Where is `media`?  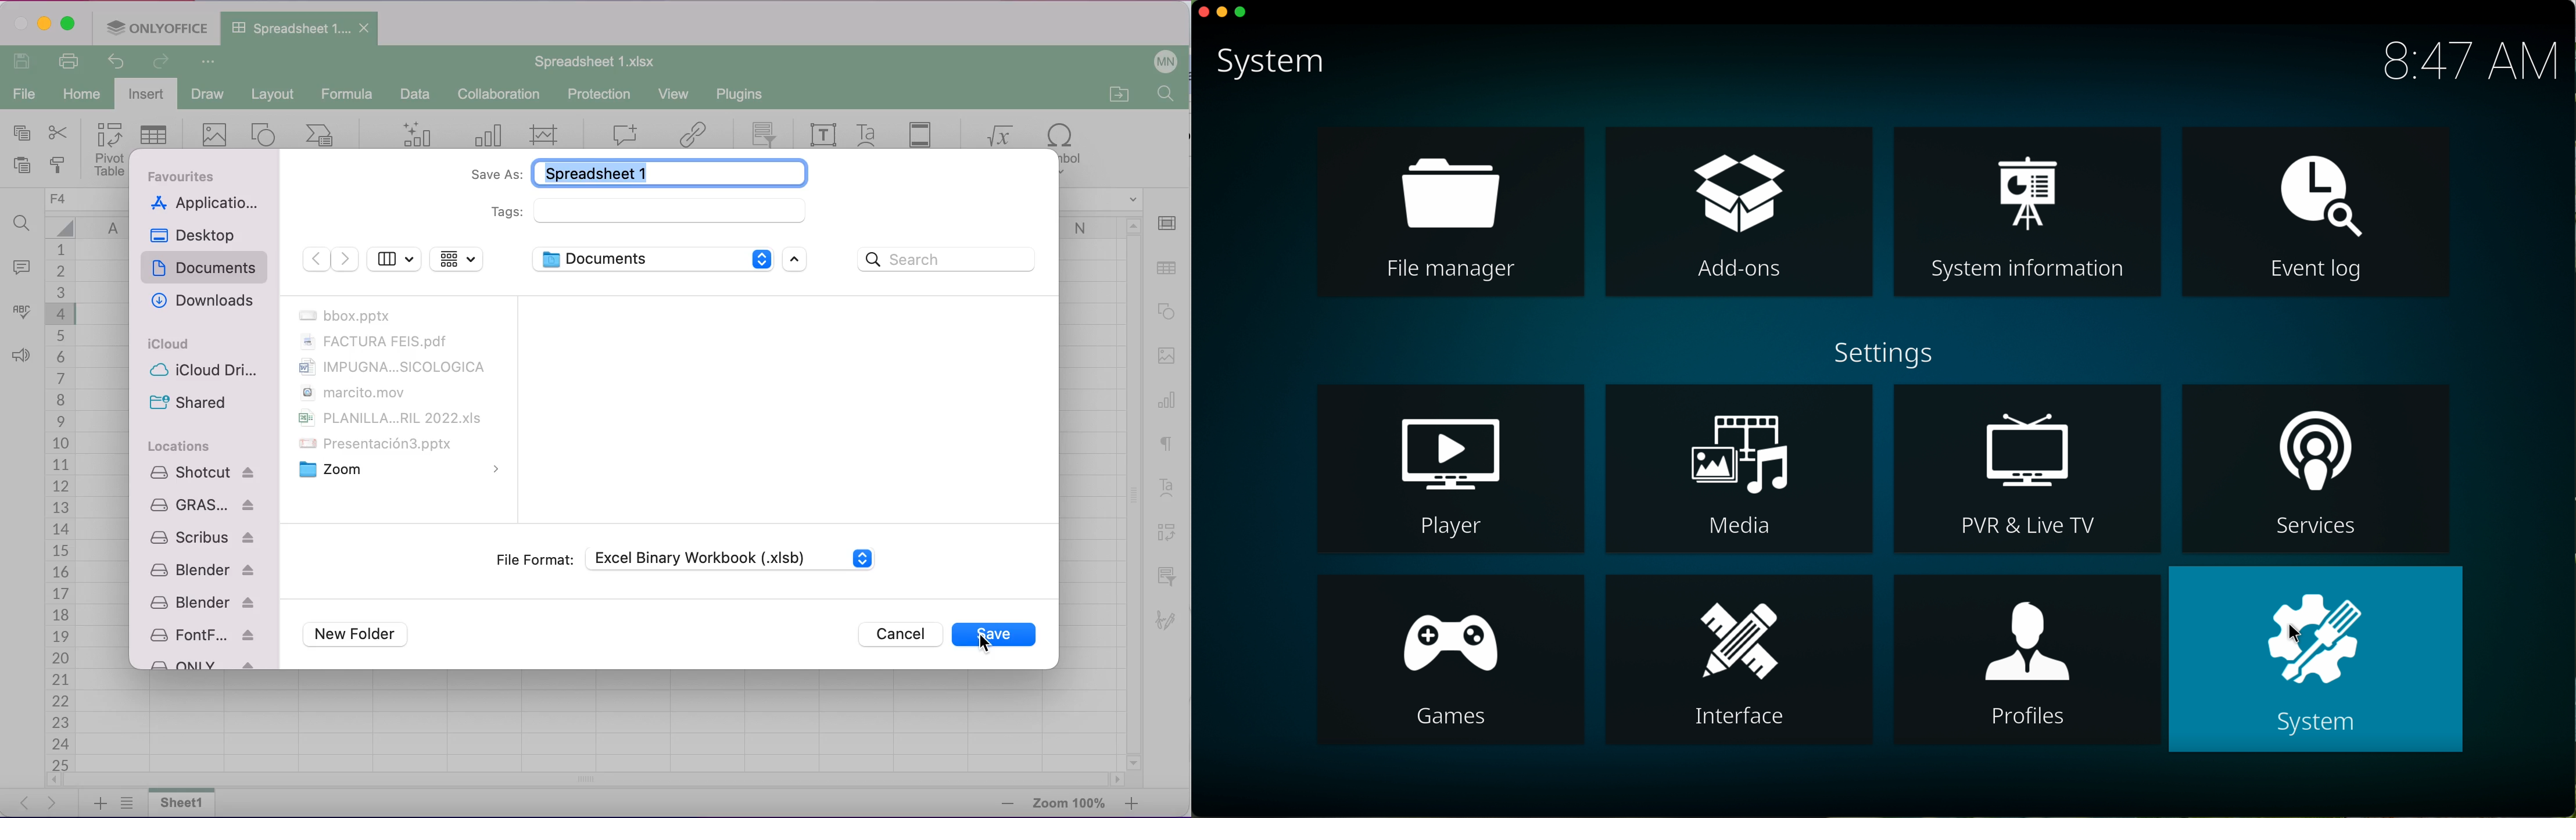 media is located at coordinates (1739, 470).